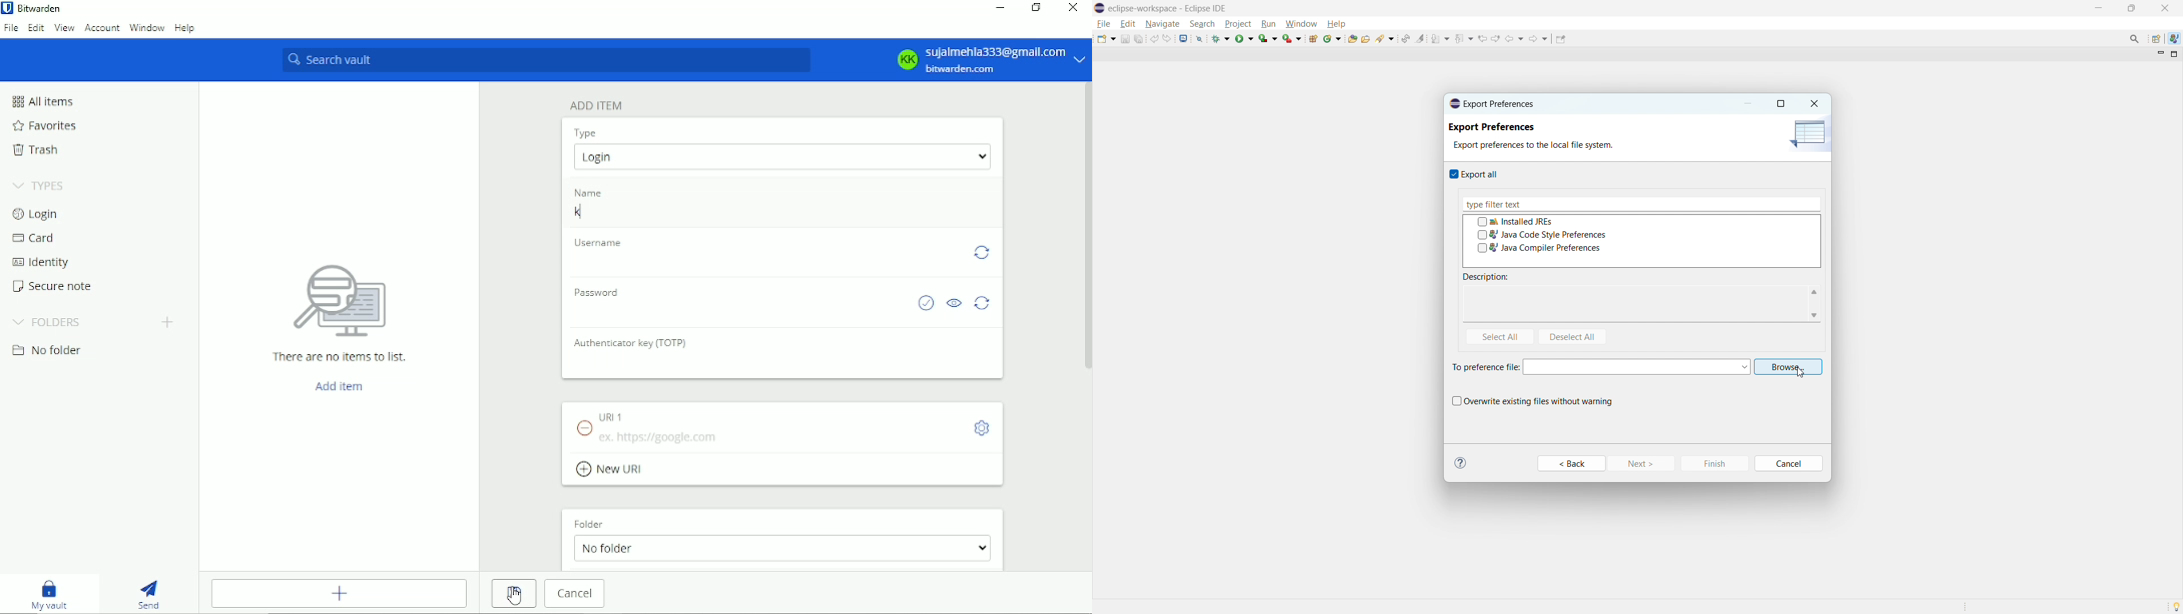 The height and width of the screenshot is (616, 2184). What do you see at coordinates (595, 292) in the screenshot?
I see `Password` at bounding box center [595, 292].